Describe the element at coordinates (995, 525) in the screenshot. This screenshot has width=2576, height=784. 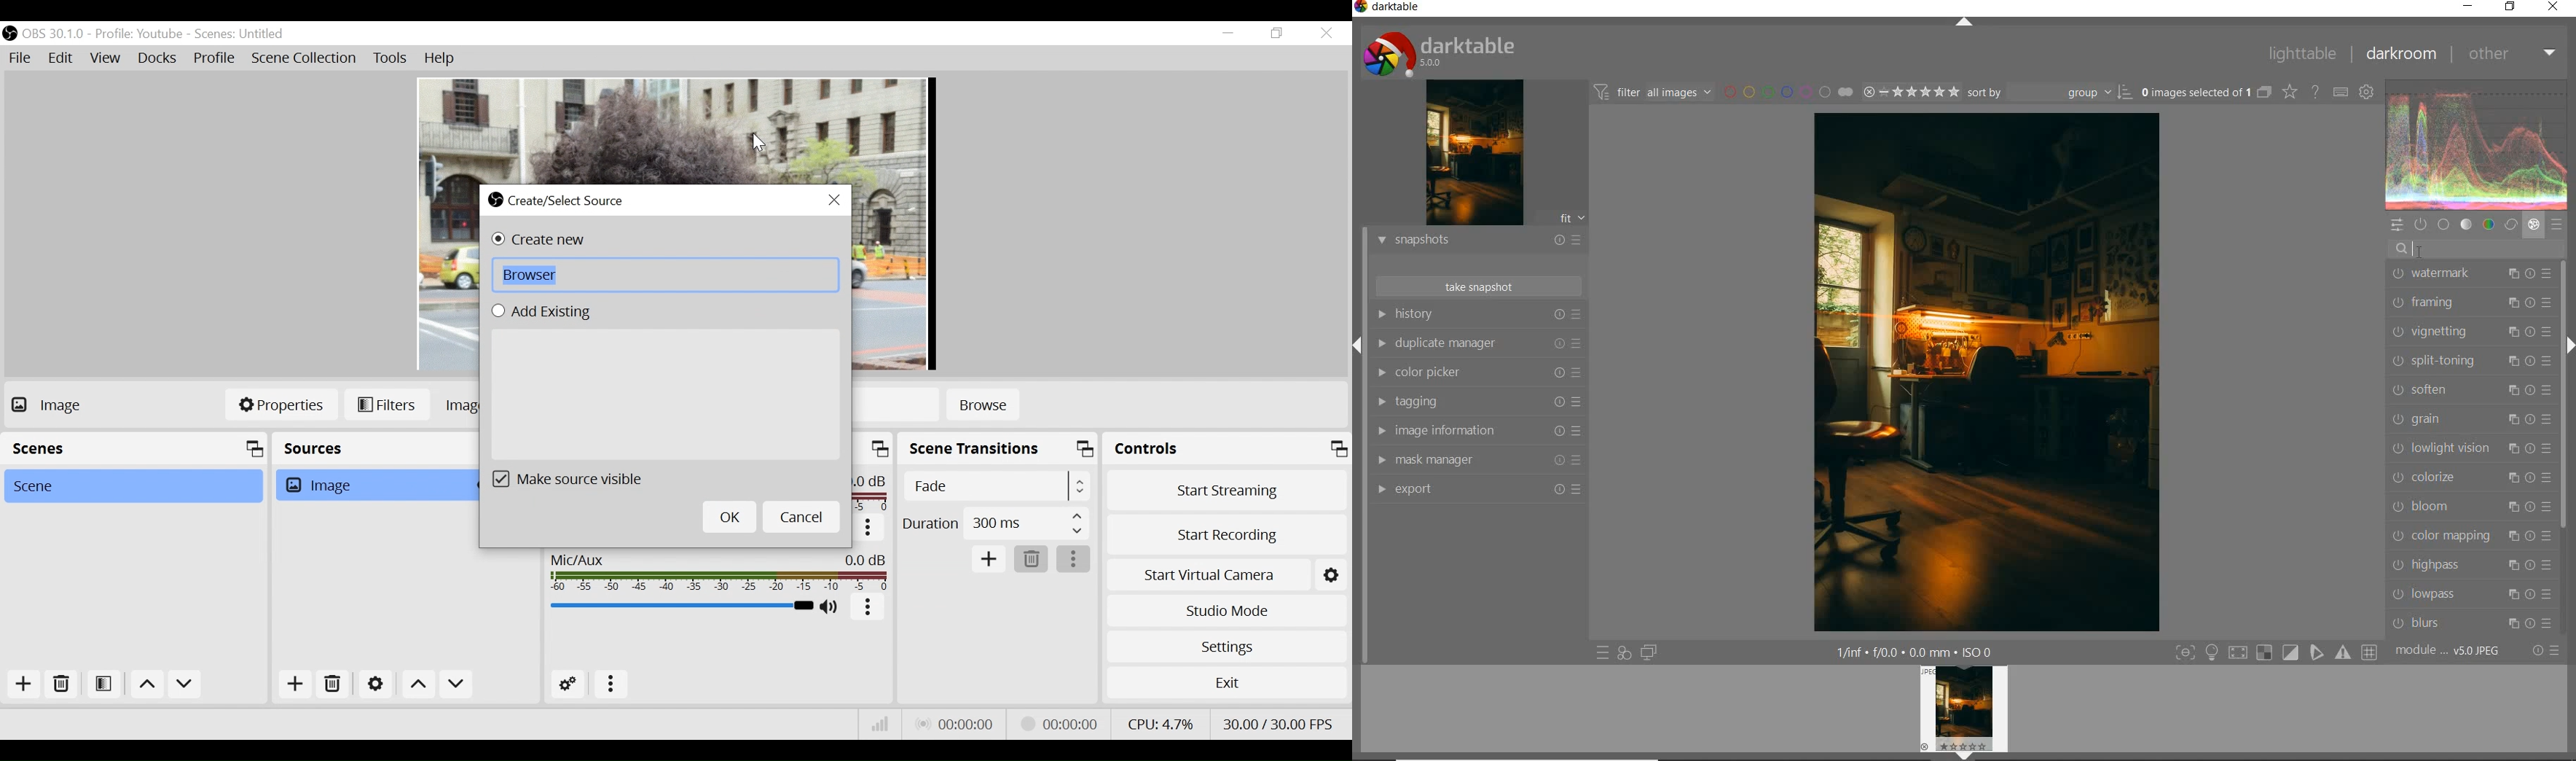
I see `Duration` at that location.